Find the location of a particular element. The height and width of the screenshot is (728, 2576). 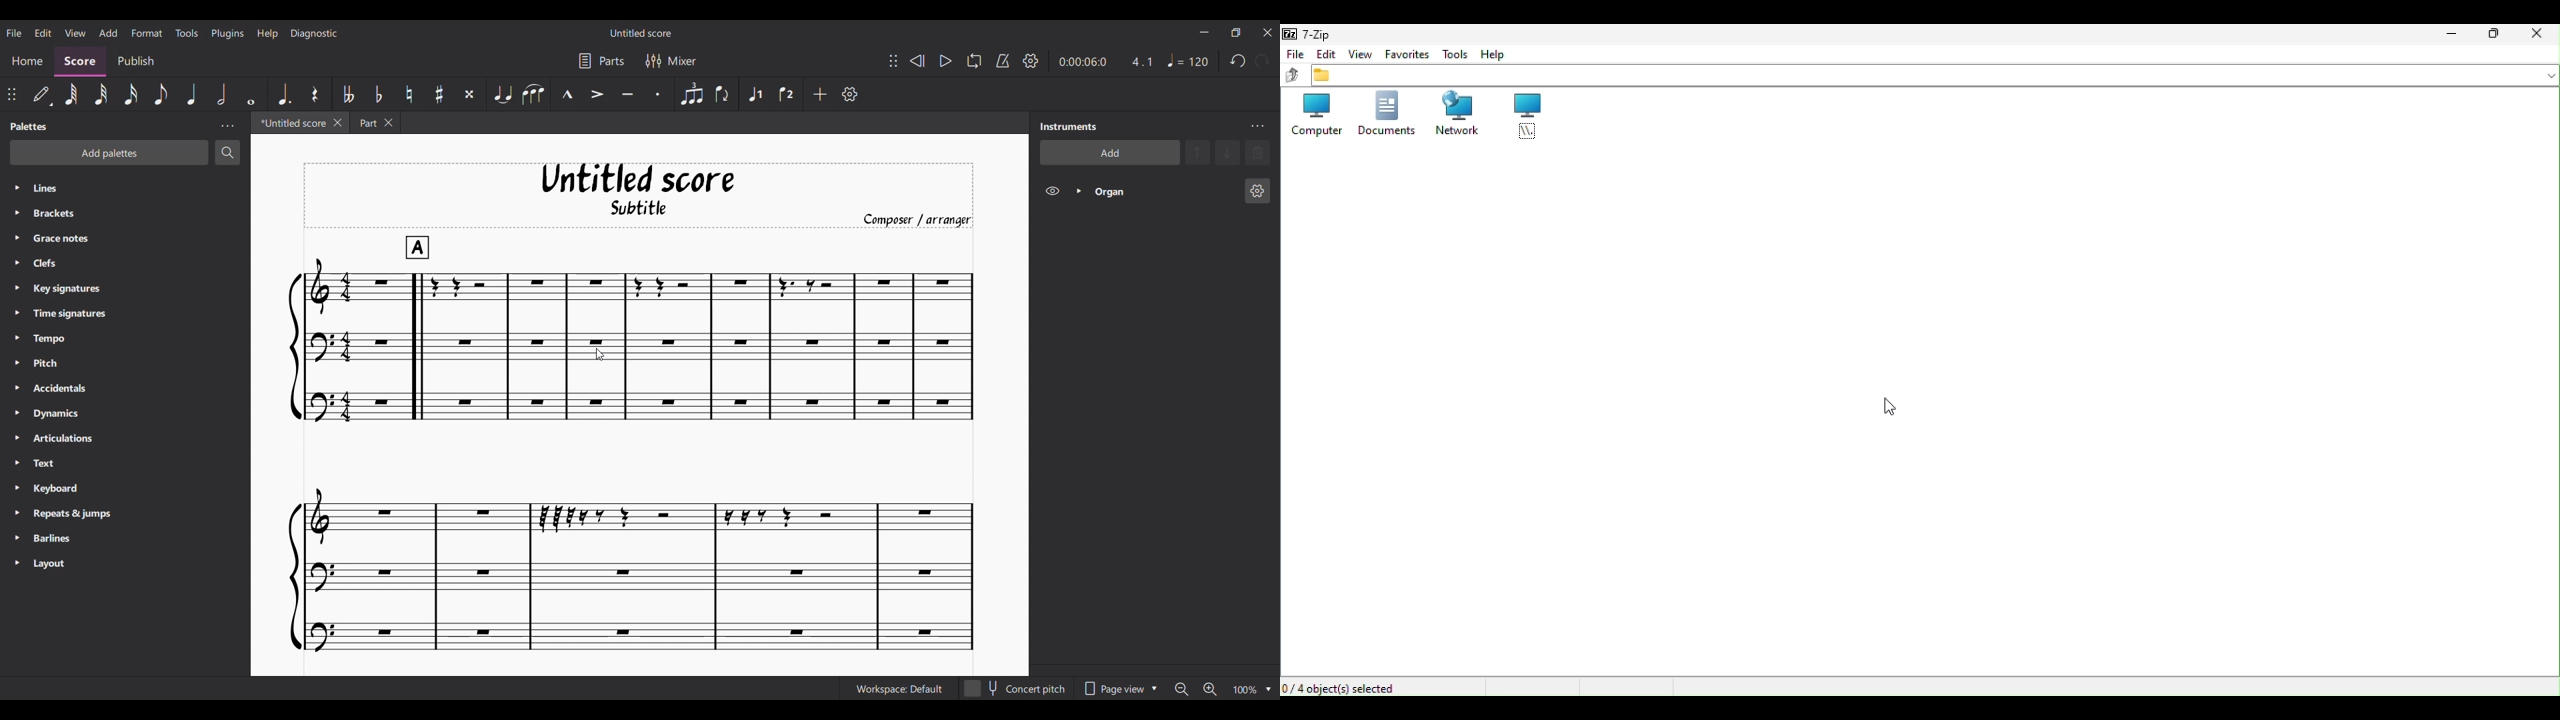

Customize tools is located at coordinates (849, 93).